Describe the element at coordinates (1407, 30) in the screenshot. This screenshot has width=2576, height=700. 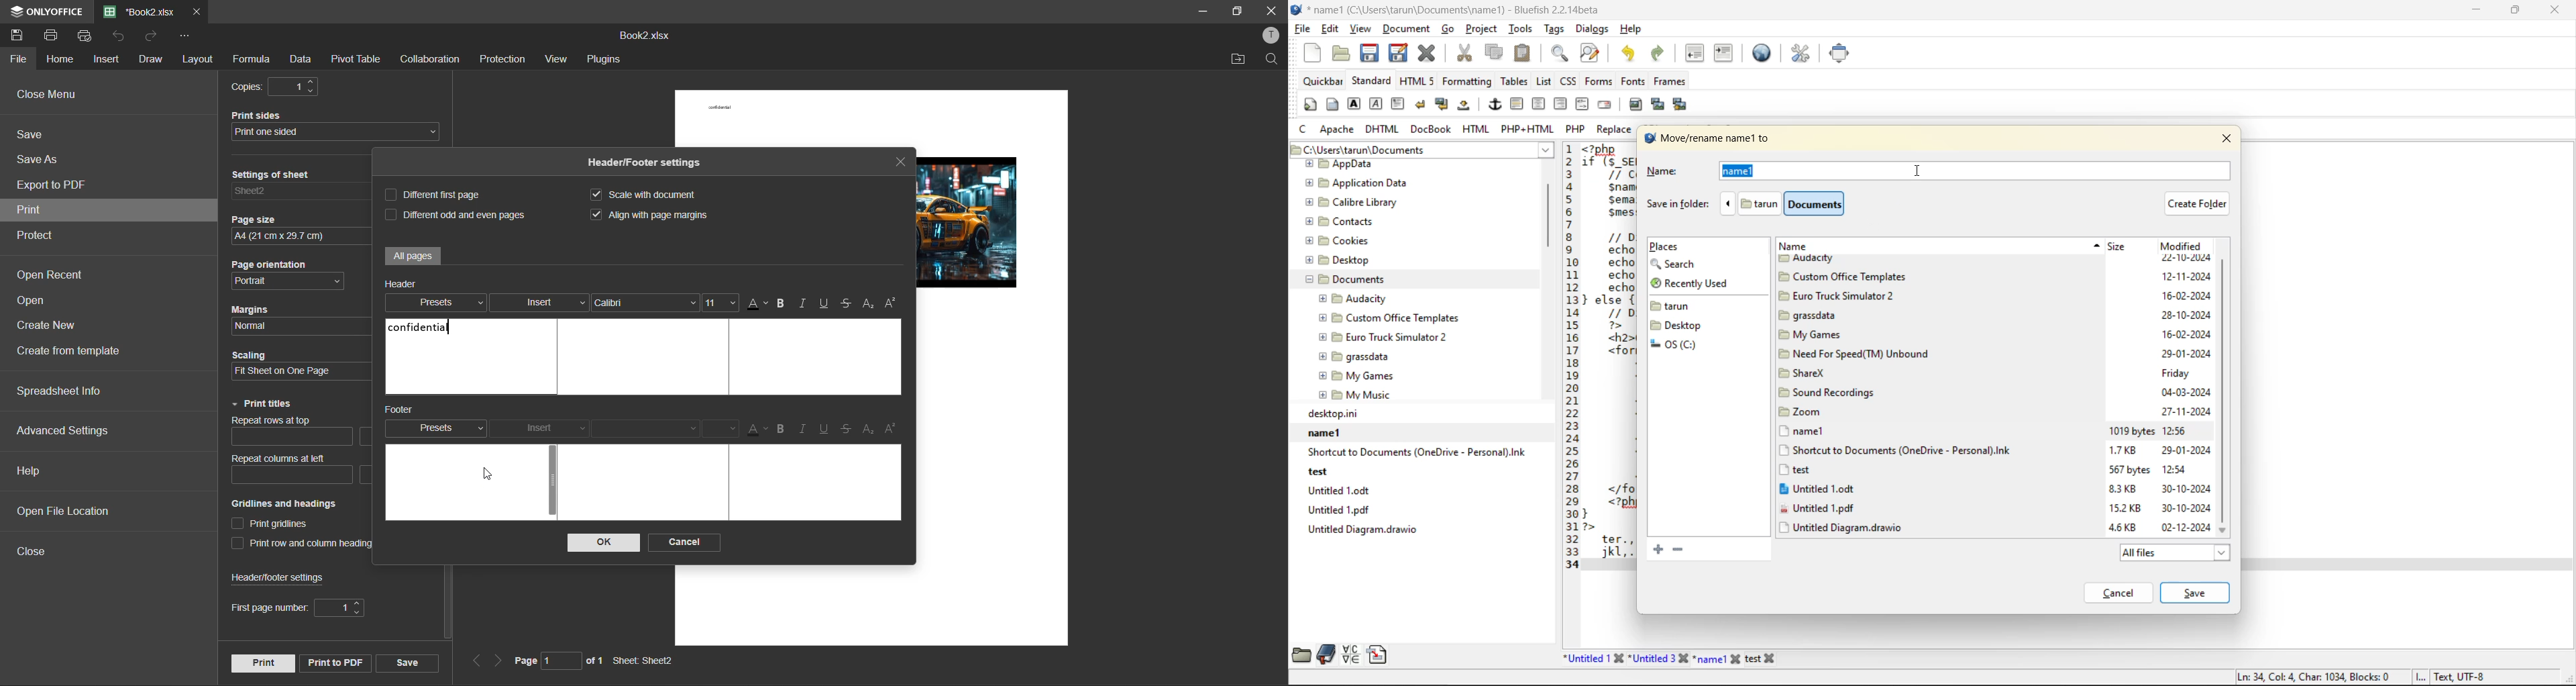
I see `document` at that location.